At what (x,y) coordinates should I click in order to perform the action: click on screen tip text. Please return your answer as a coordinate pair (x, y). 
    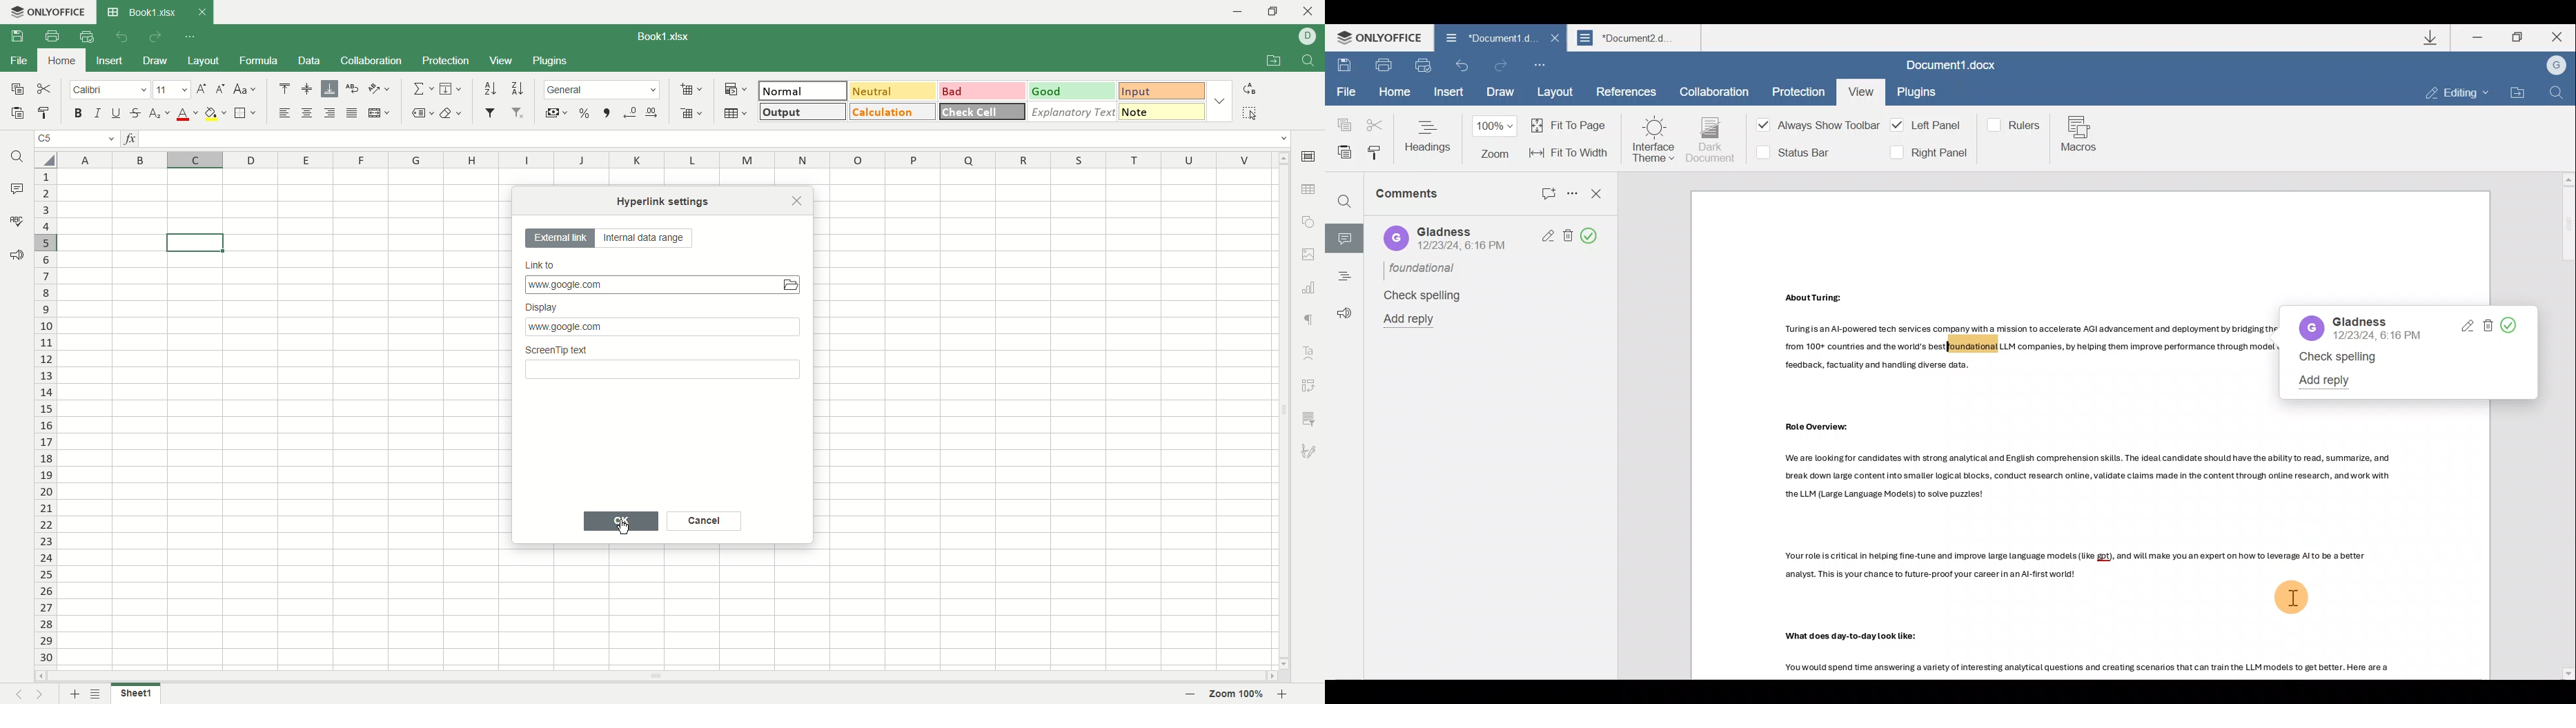
    Looking at the image, I should click on (665, 365).